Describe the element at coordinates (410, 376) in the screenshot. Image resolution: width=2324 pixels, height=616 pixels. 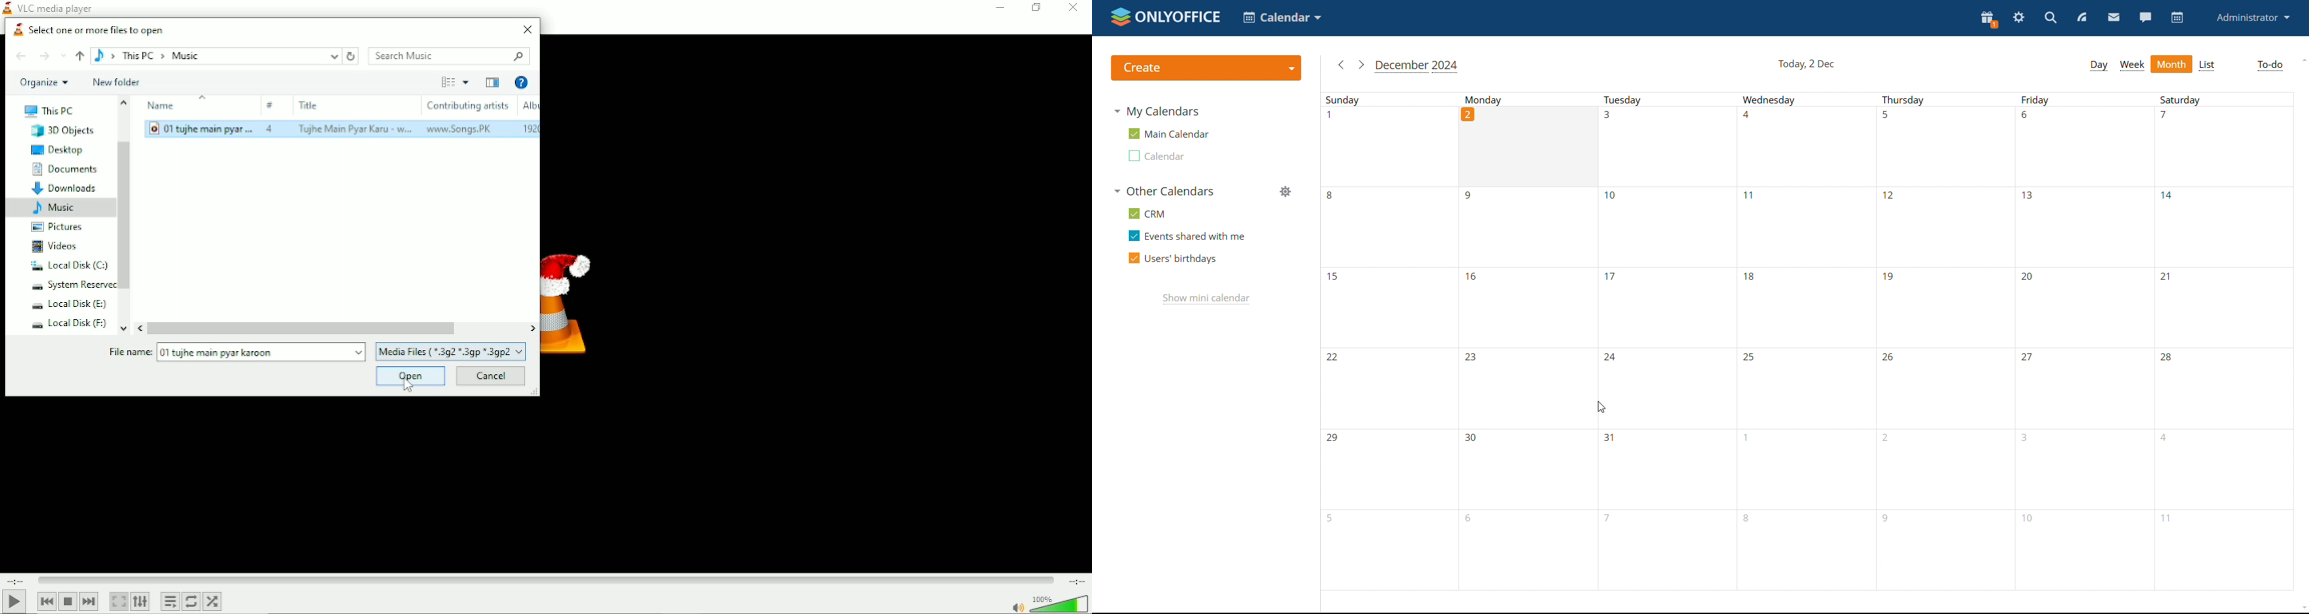
I see `Open` at that location.